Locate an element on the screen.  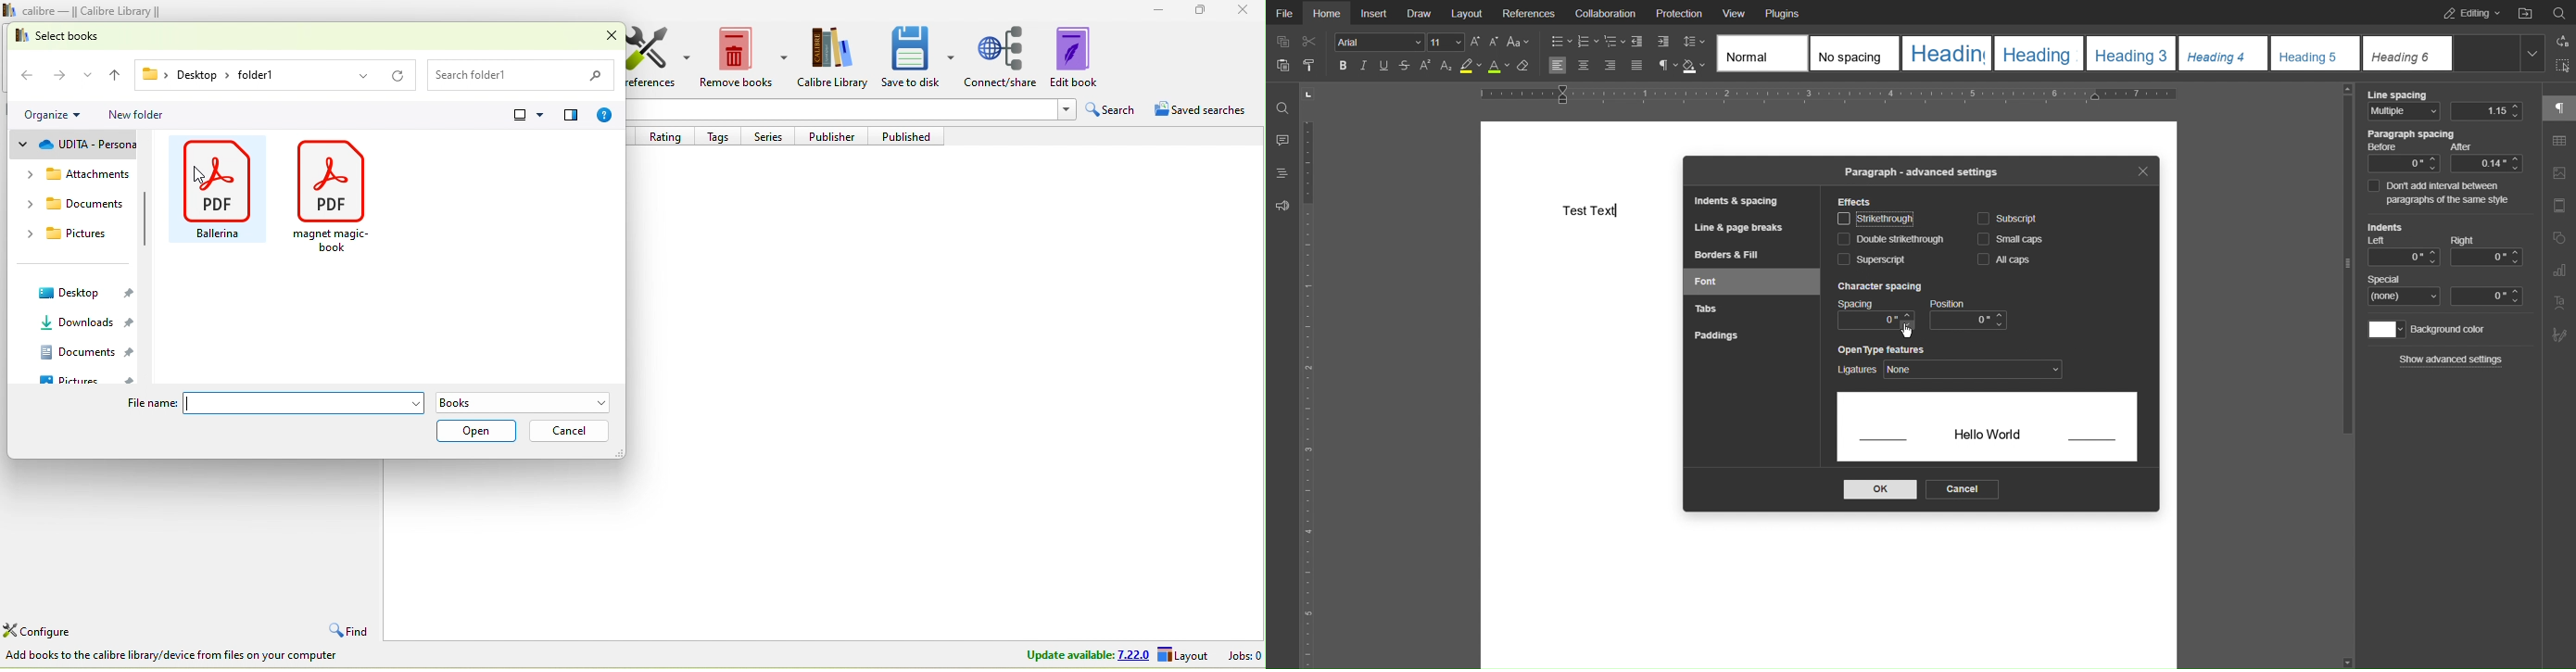
desktop is located at coordinates (82, 294).